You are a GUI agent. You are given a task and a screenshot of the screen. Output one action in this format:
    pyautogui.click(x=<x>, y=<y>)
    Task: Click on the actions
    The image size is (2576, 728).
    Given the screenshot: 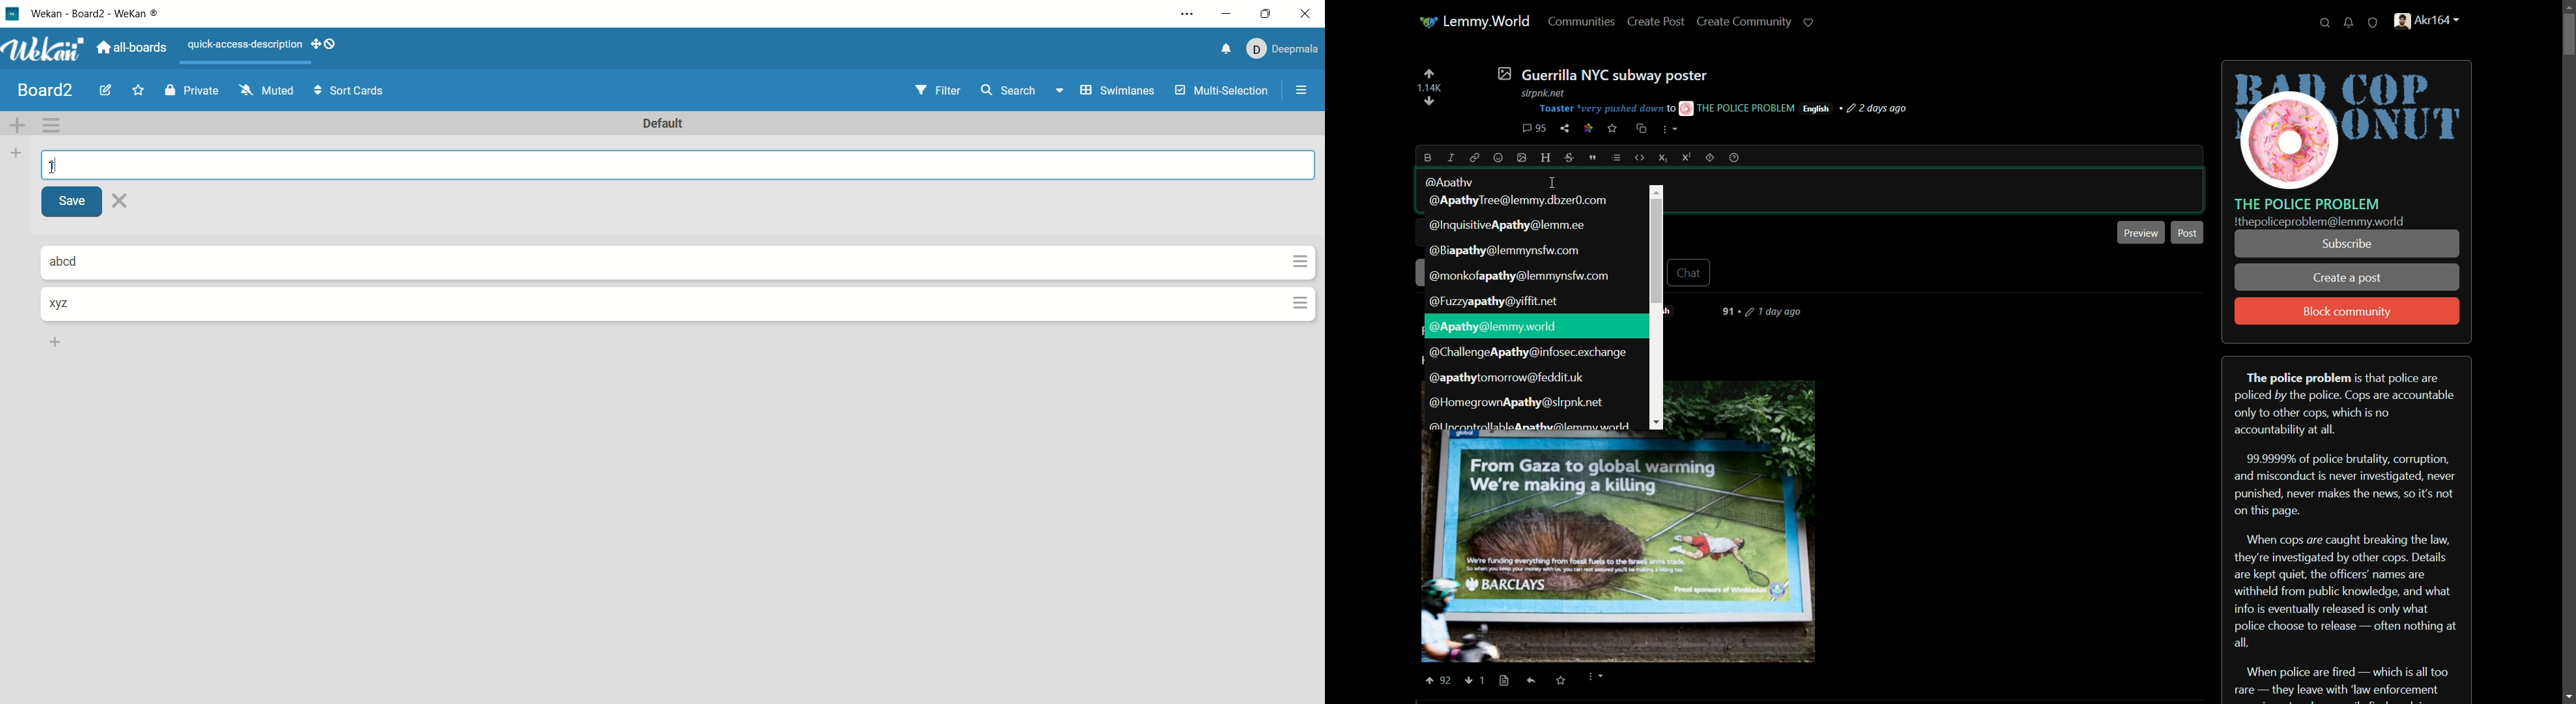 What is the action you would take?
    pyautogui.click(x=1296, y=286)
    